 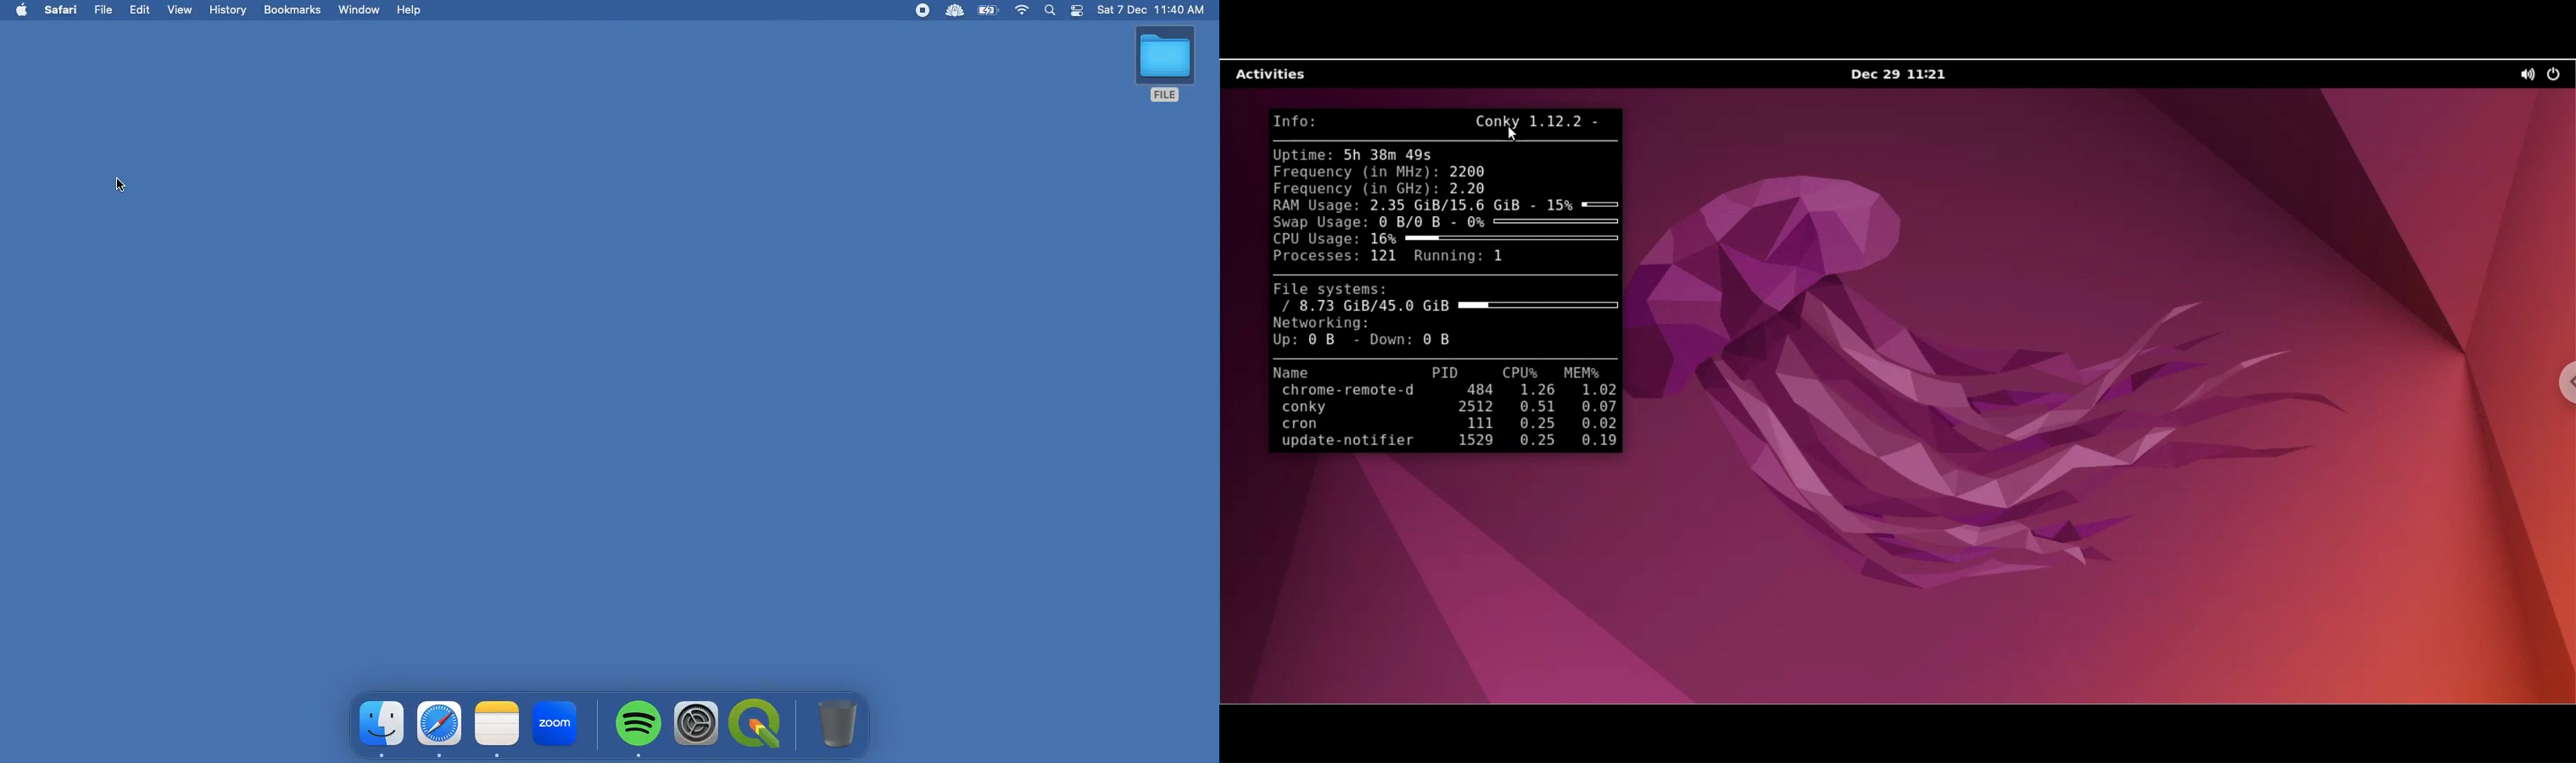 What do you see at coordinates (180, 13) in the screenshot?
I see `View` at bounding box center [180, 13].